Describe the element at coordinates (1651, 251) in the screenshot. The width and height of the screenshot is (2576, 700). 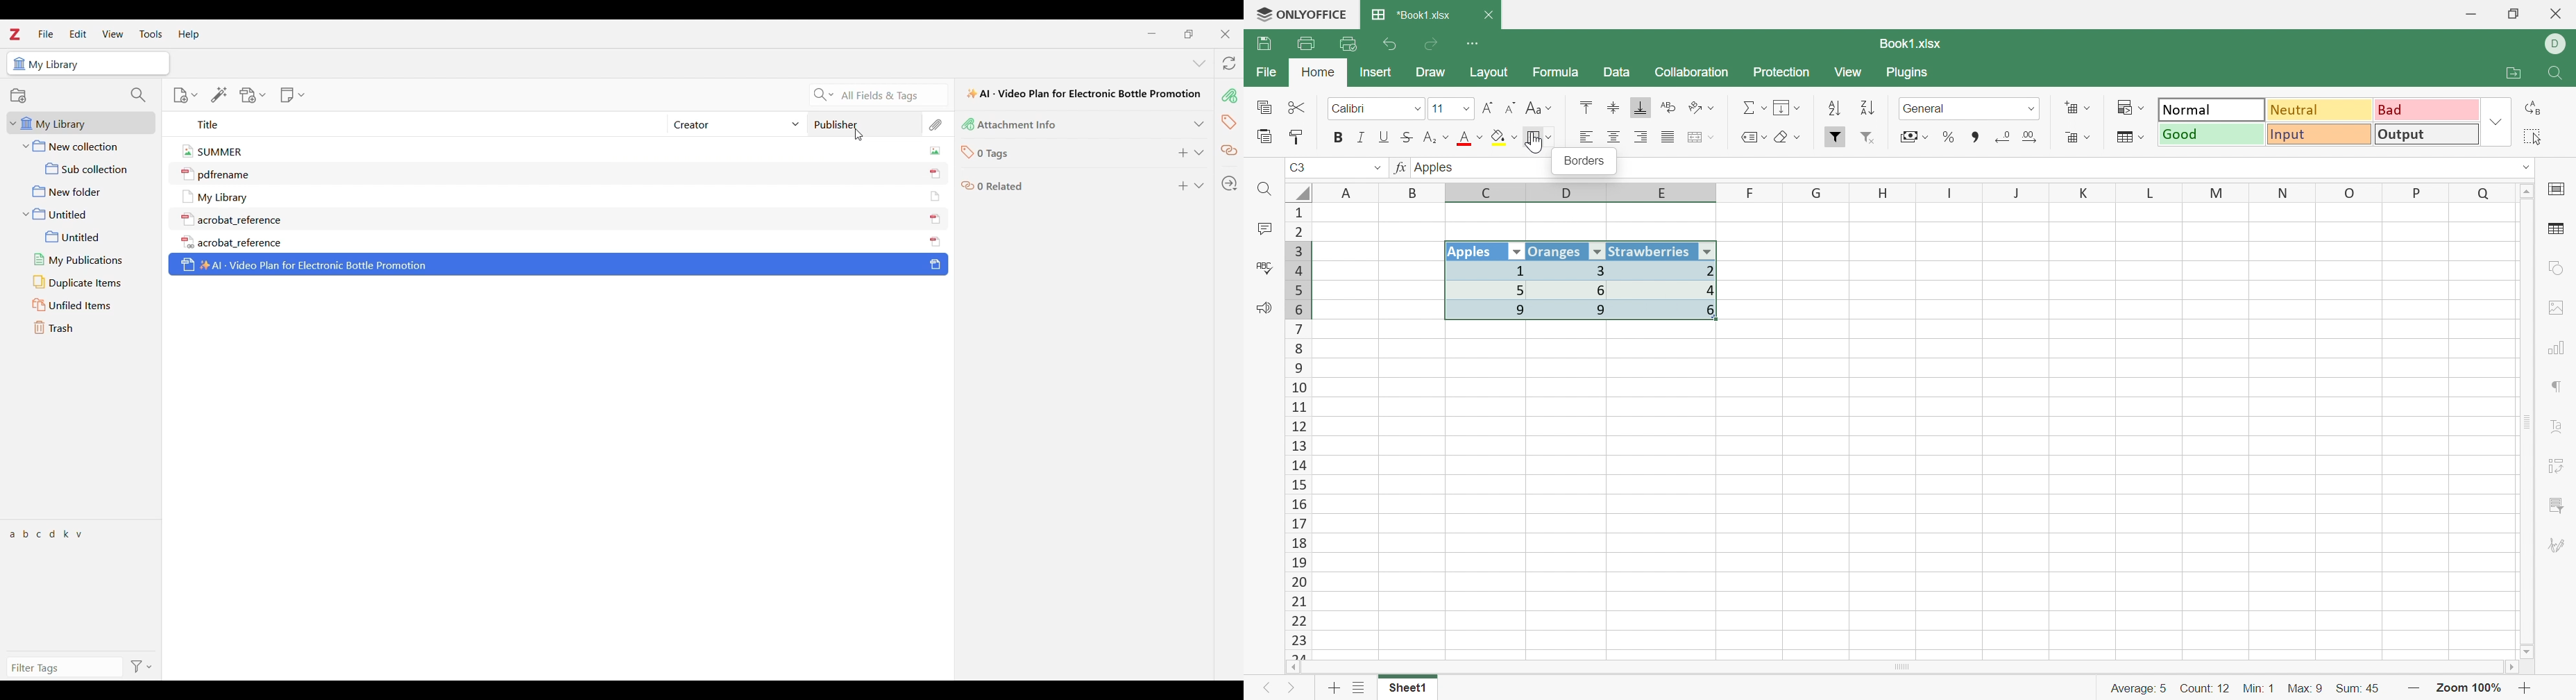
I see `Strawberries` at that location.